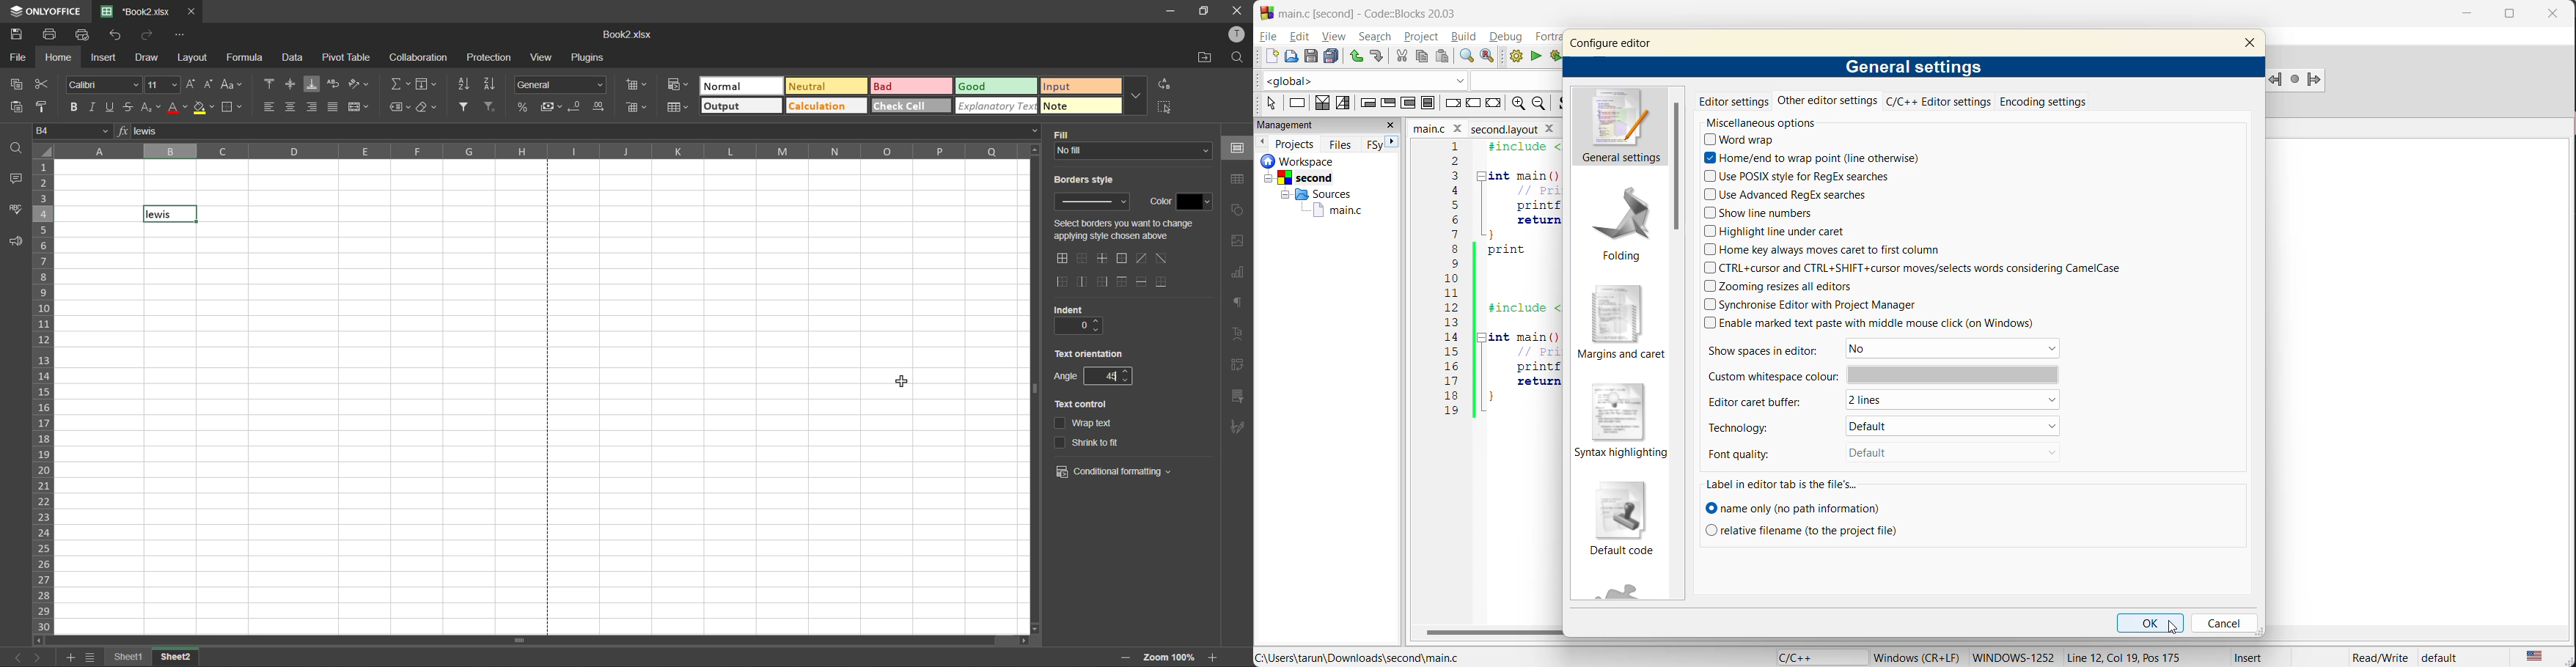 This screenshot has width=2576, height=672. Describe the element at coordinates (1296, 102) in the screenshot. I see `instruction` at that location.